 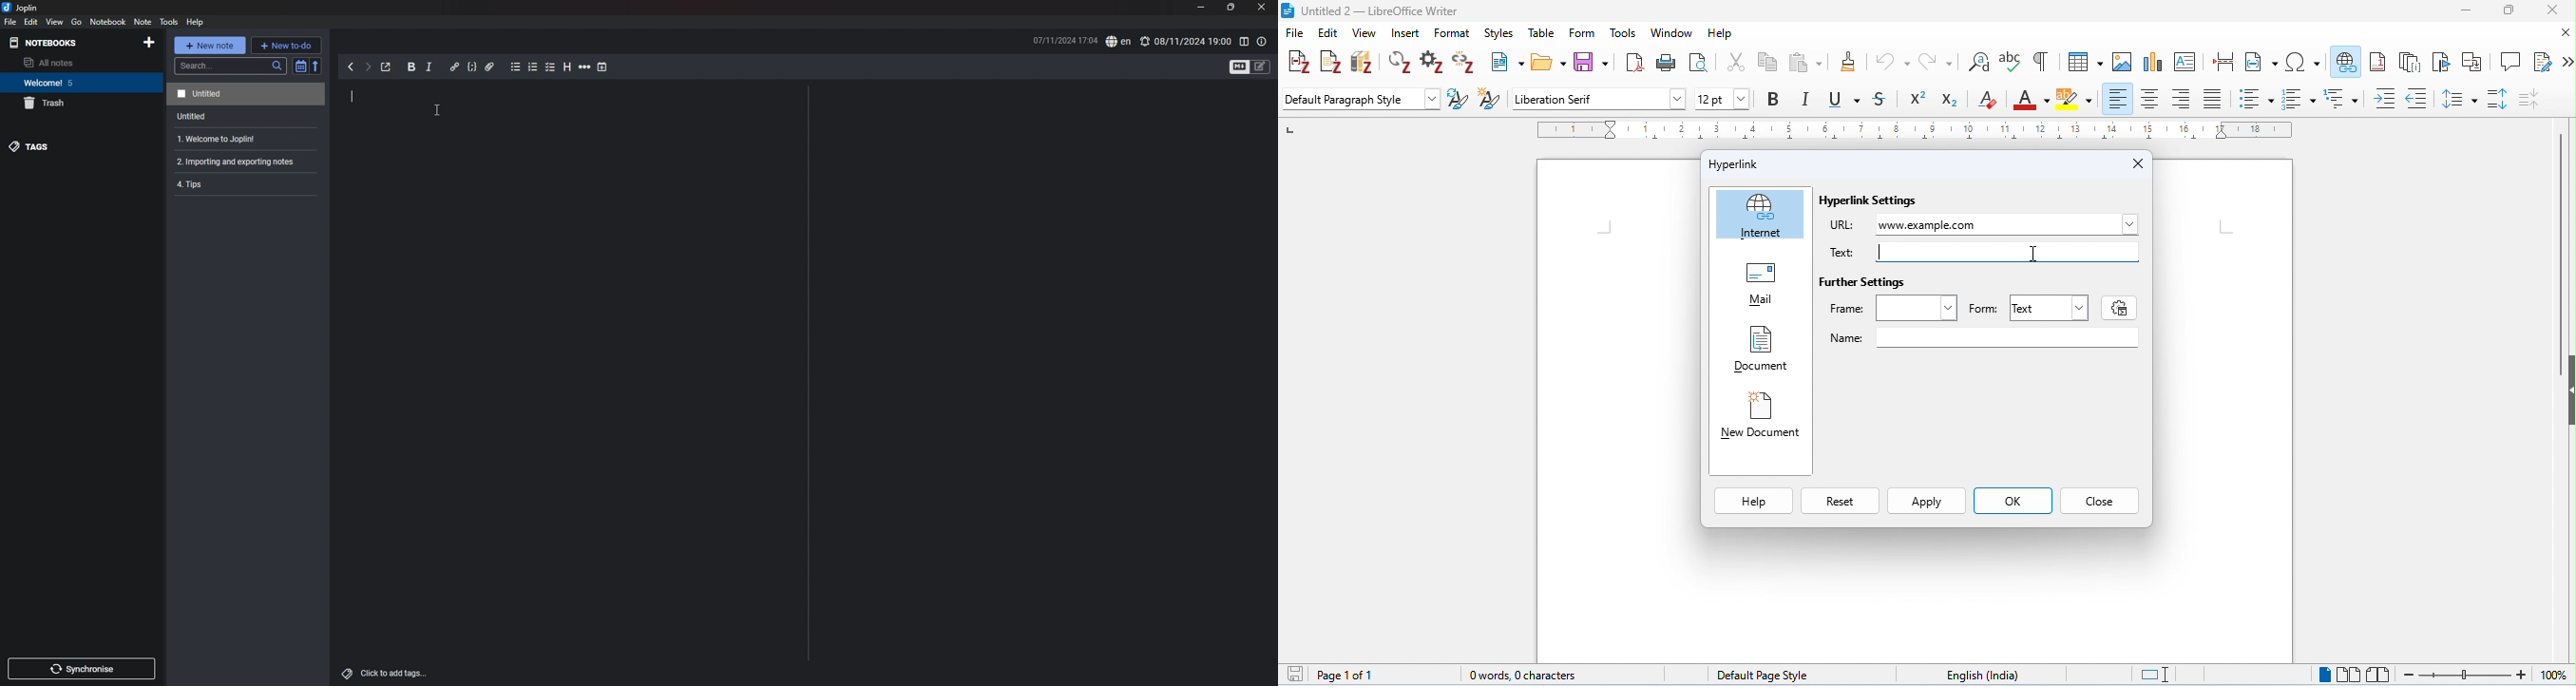 I want to click on go, so click(x=77, y=22).